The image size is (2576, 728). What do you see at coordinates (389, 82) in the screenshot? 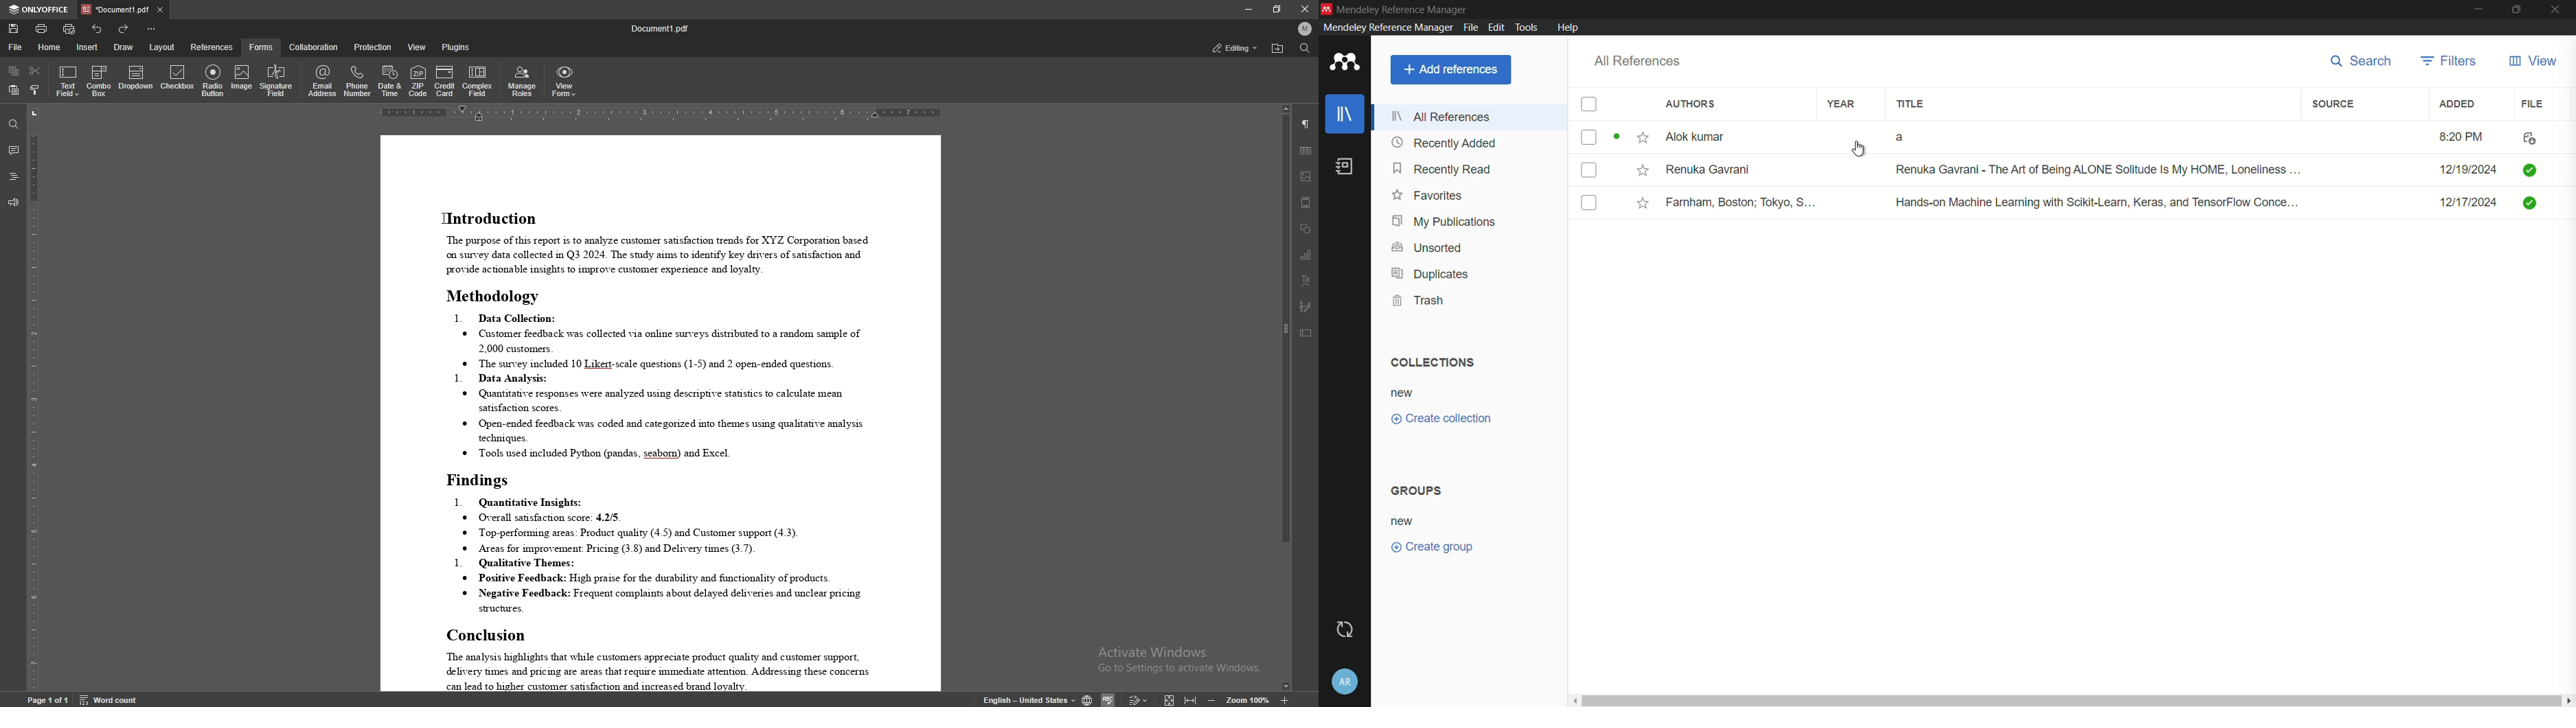
I see `date and time` at bounding box center [389, 82].